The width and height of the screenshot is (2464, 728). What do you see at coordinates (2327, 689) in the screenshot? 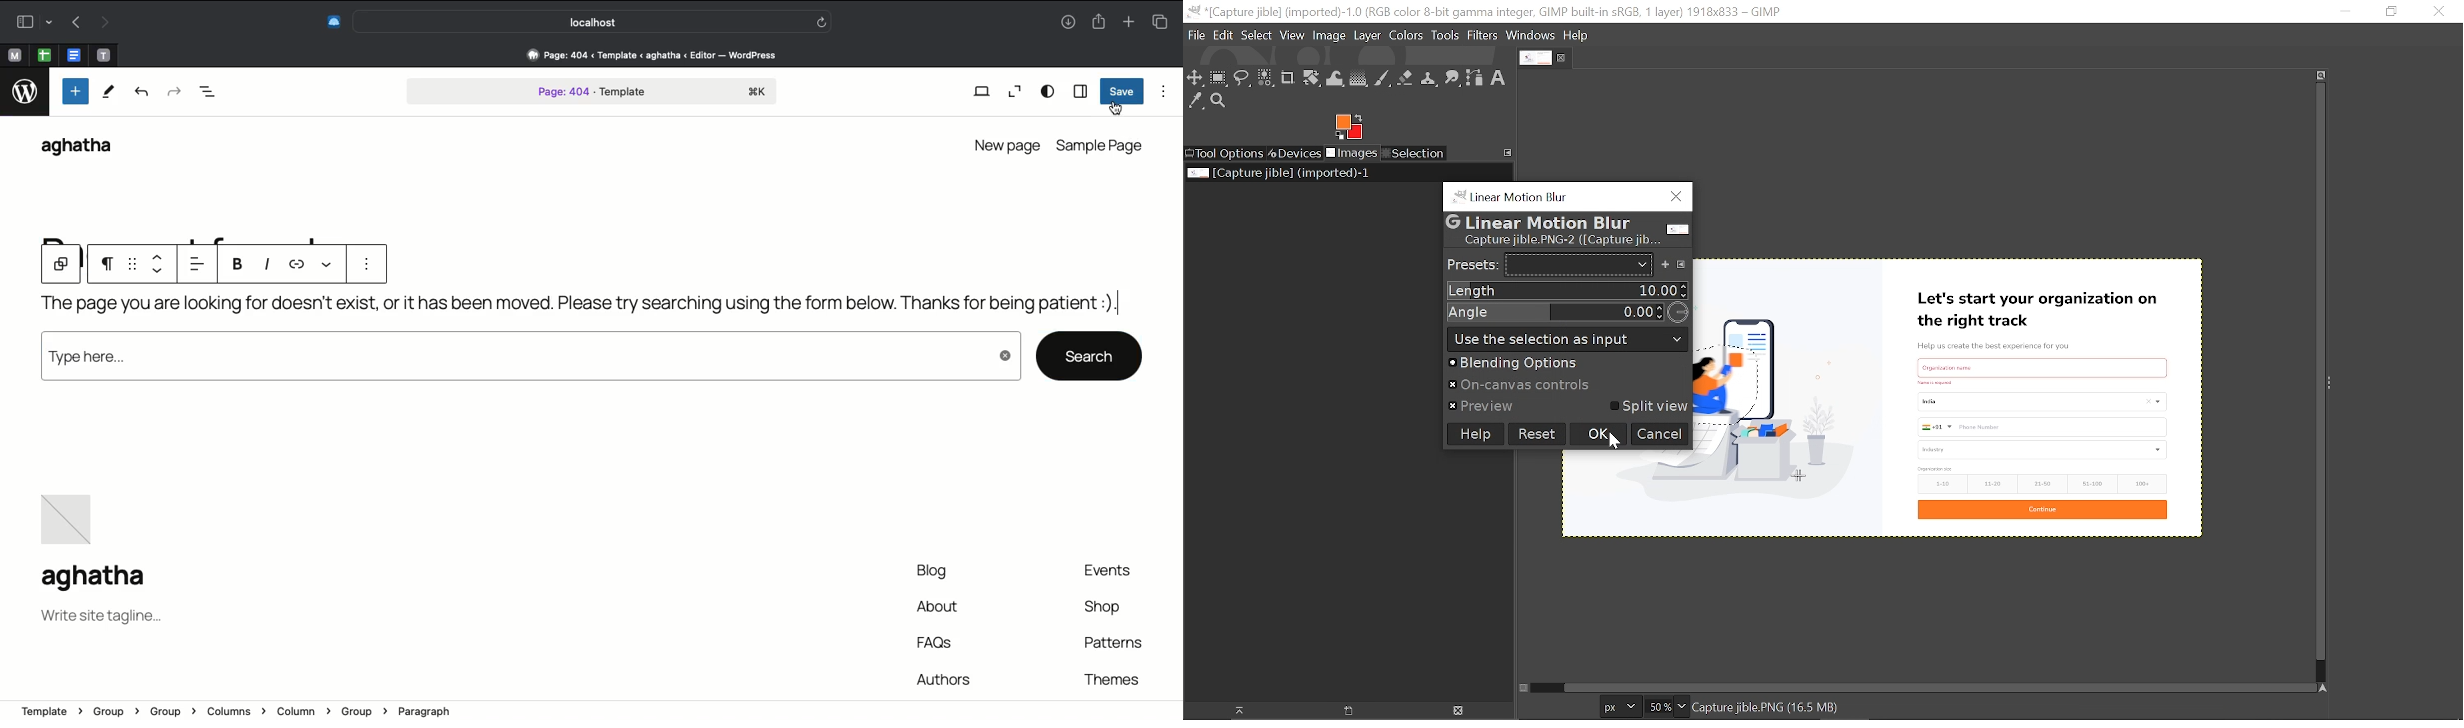
I see `Navigate this window` at bounding box center [2327, 689].